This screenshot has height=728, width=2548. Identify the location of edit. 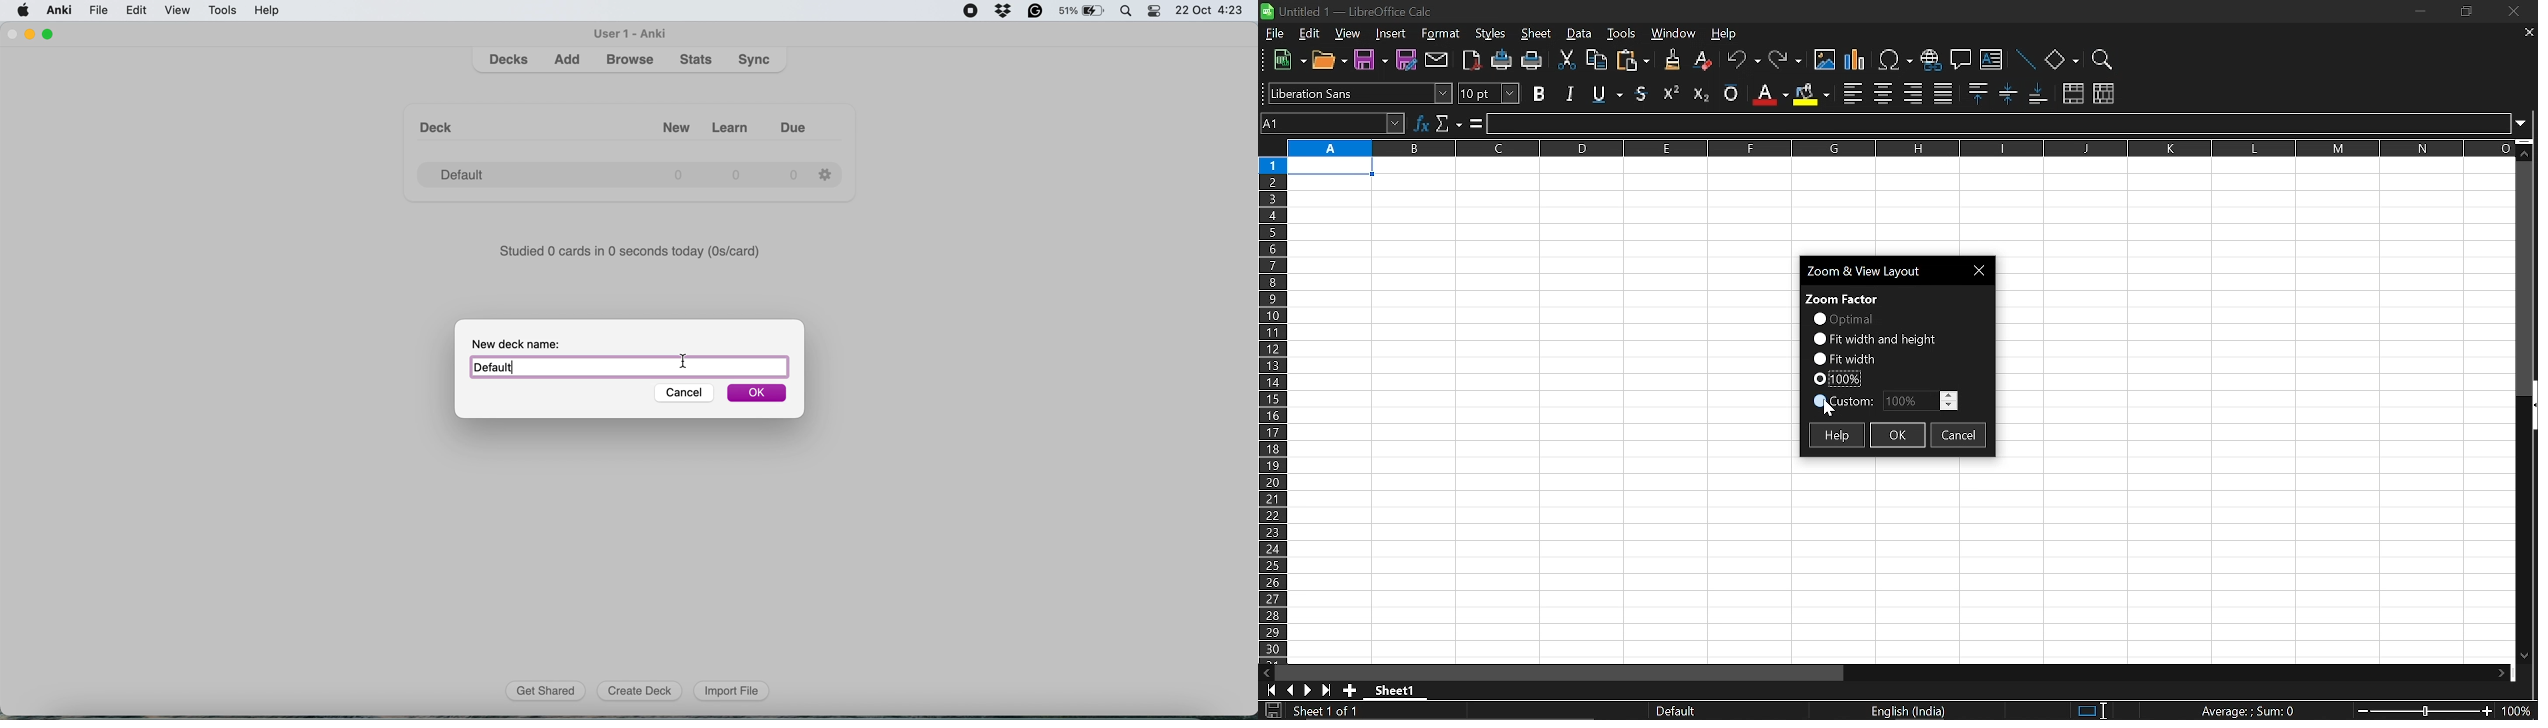
(137, 12).